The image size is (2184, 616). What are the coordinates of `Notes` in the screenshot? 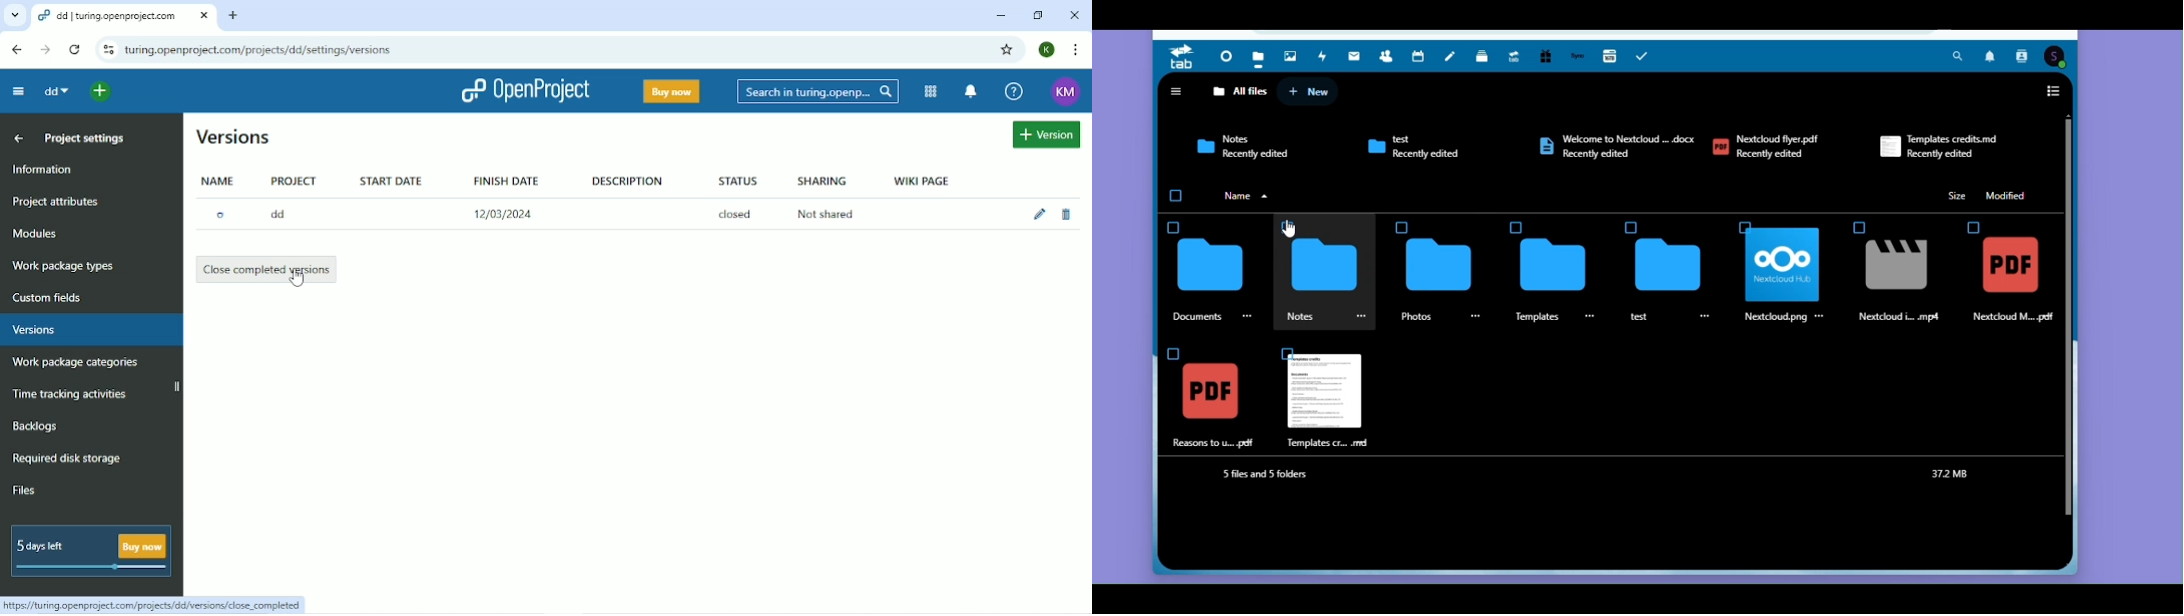 It's located at (1302, 316).